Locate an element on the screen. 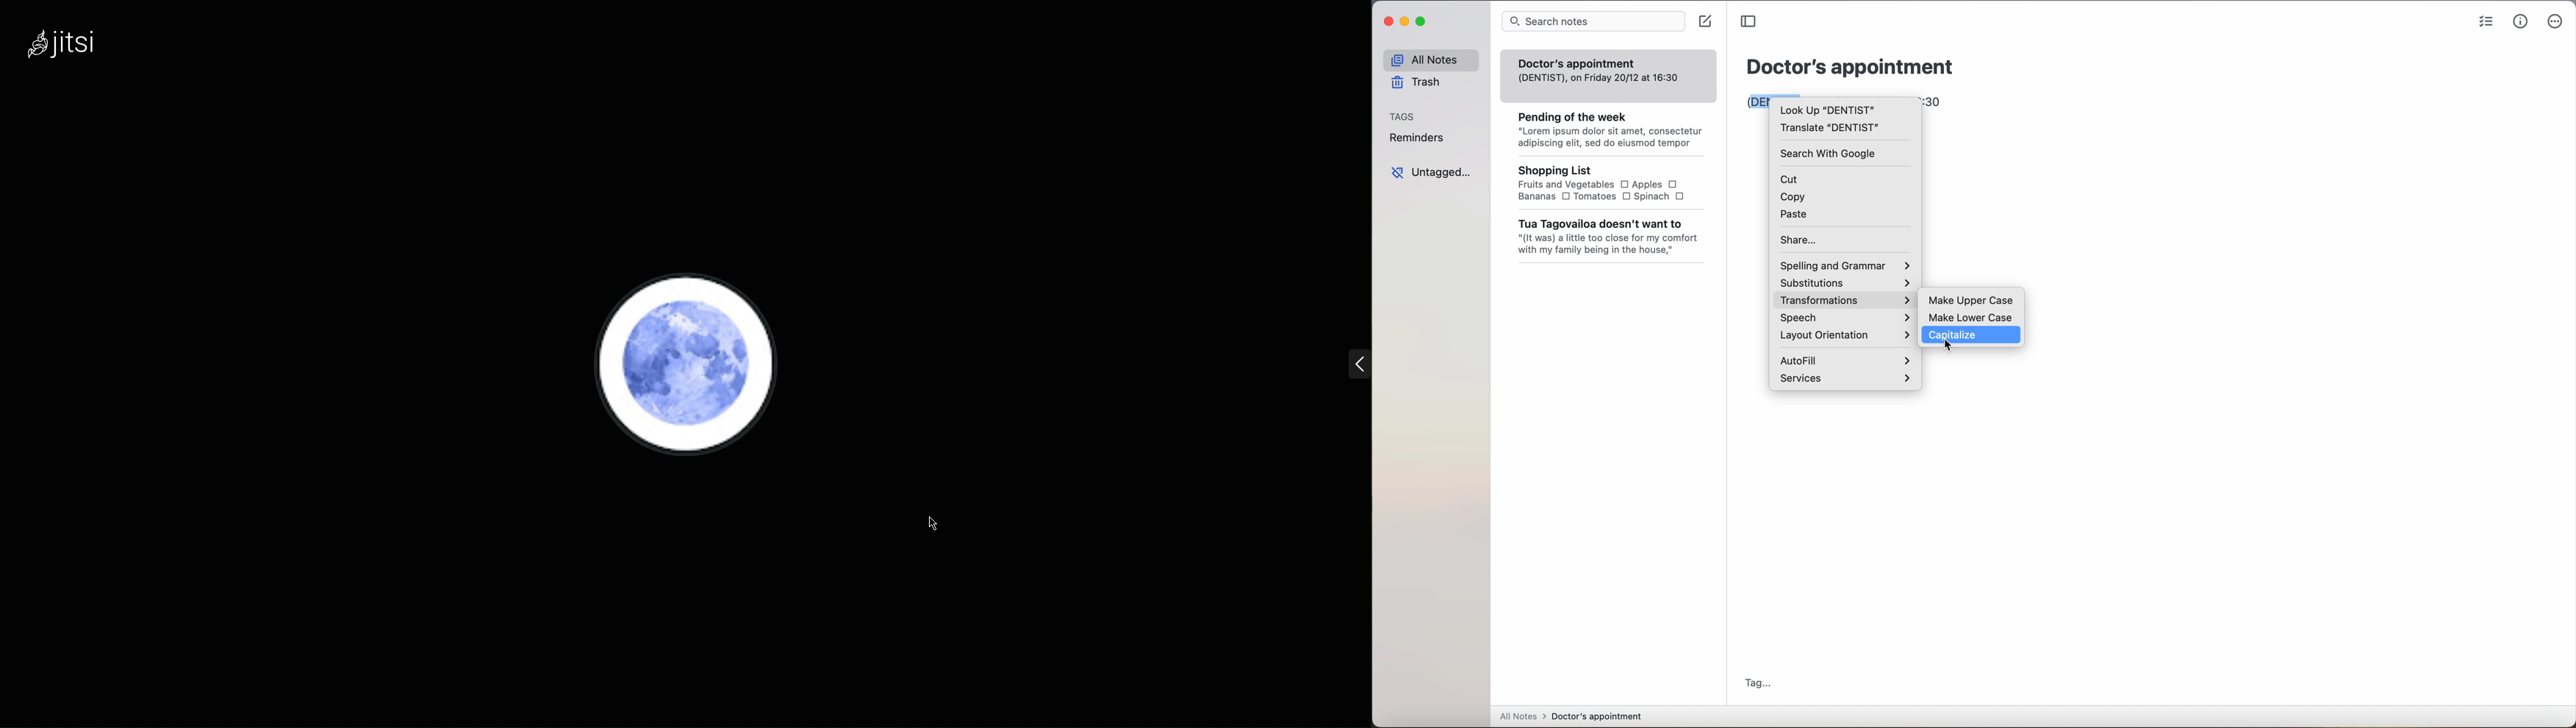 The height and width of the screenshot is (728, 2576). paste is located at coordinates (1795, 215).